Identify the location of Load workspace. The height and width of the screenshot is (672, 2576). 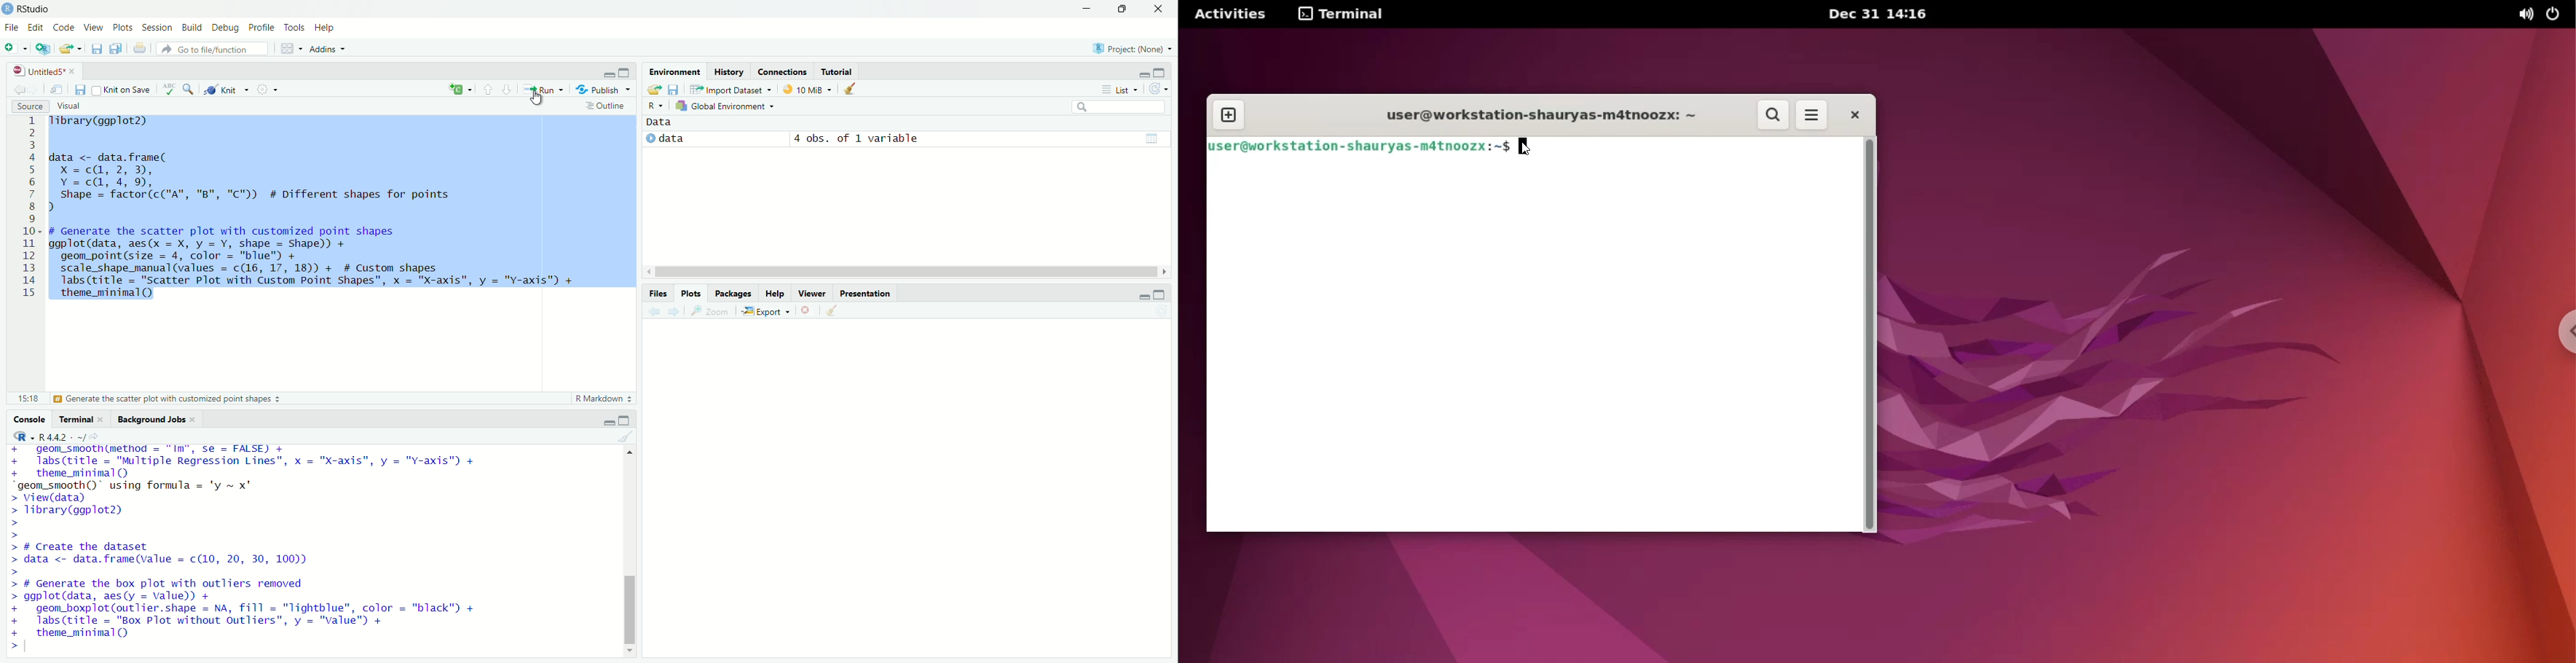
(655, 90).